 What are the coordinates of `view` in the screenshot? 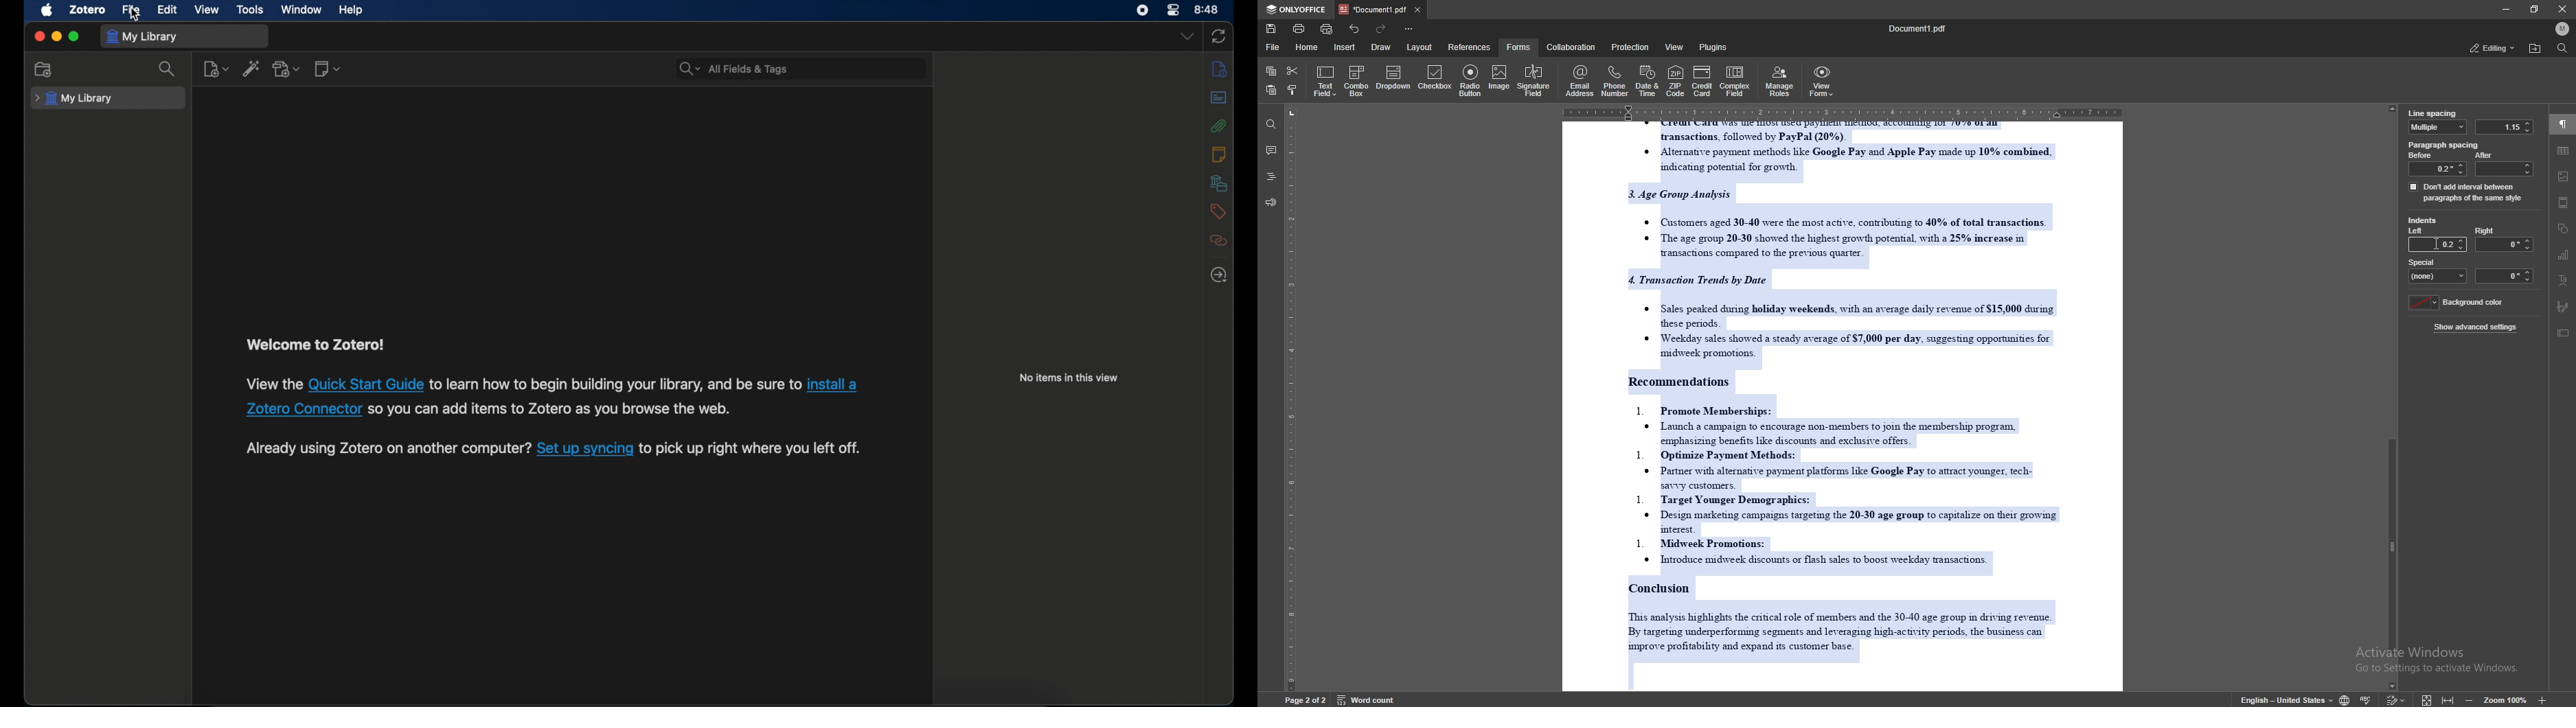 It's located at (206, 10).